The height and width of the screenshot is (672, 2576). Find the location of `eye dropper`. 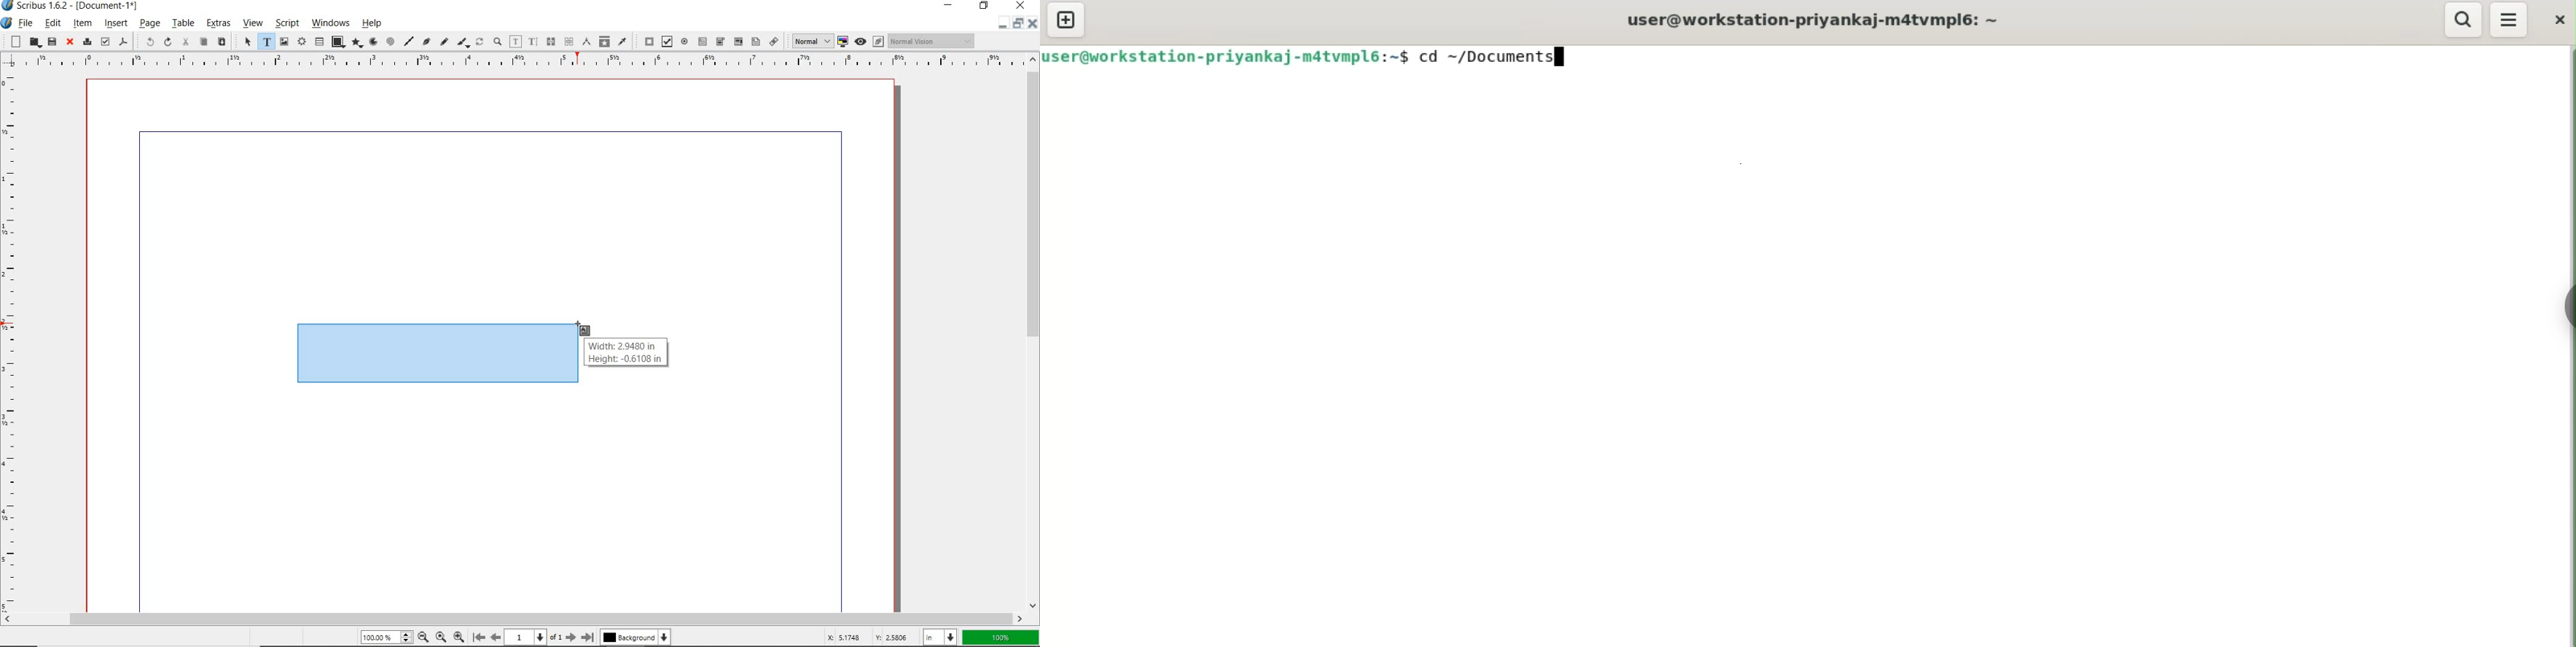

eye dropper is located at coordinates (623, 41).